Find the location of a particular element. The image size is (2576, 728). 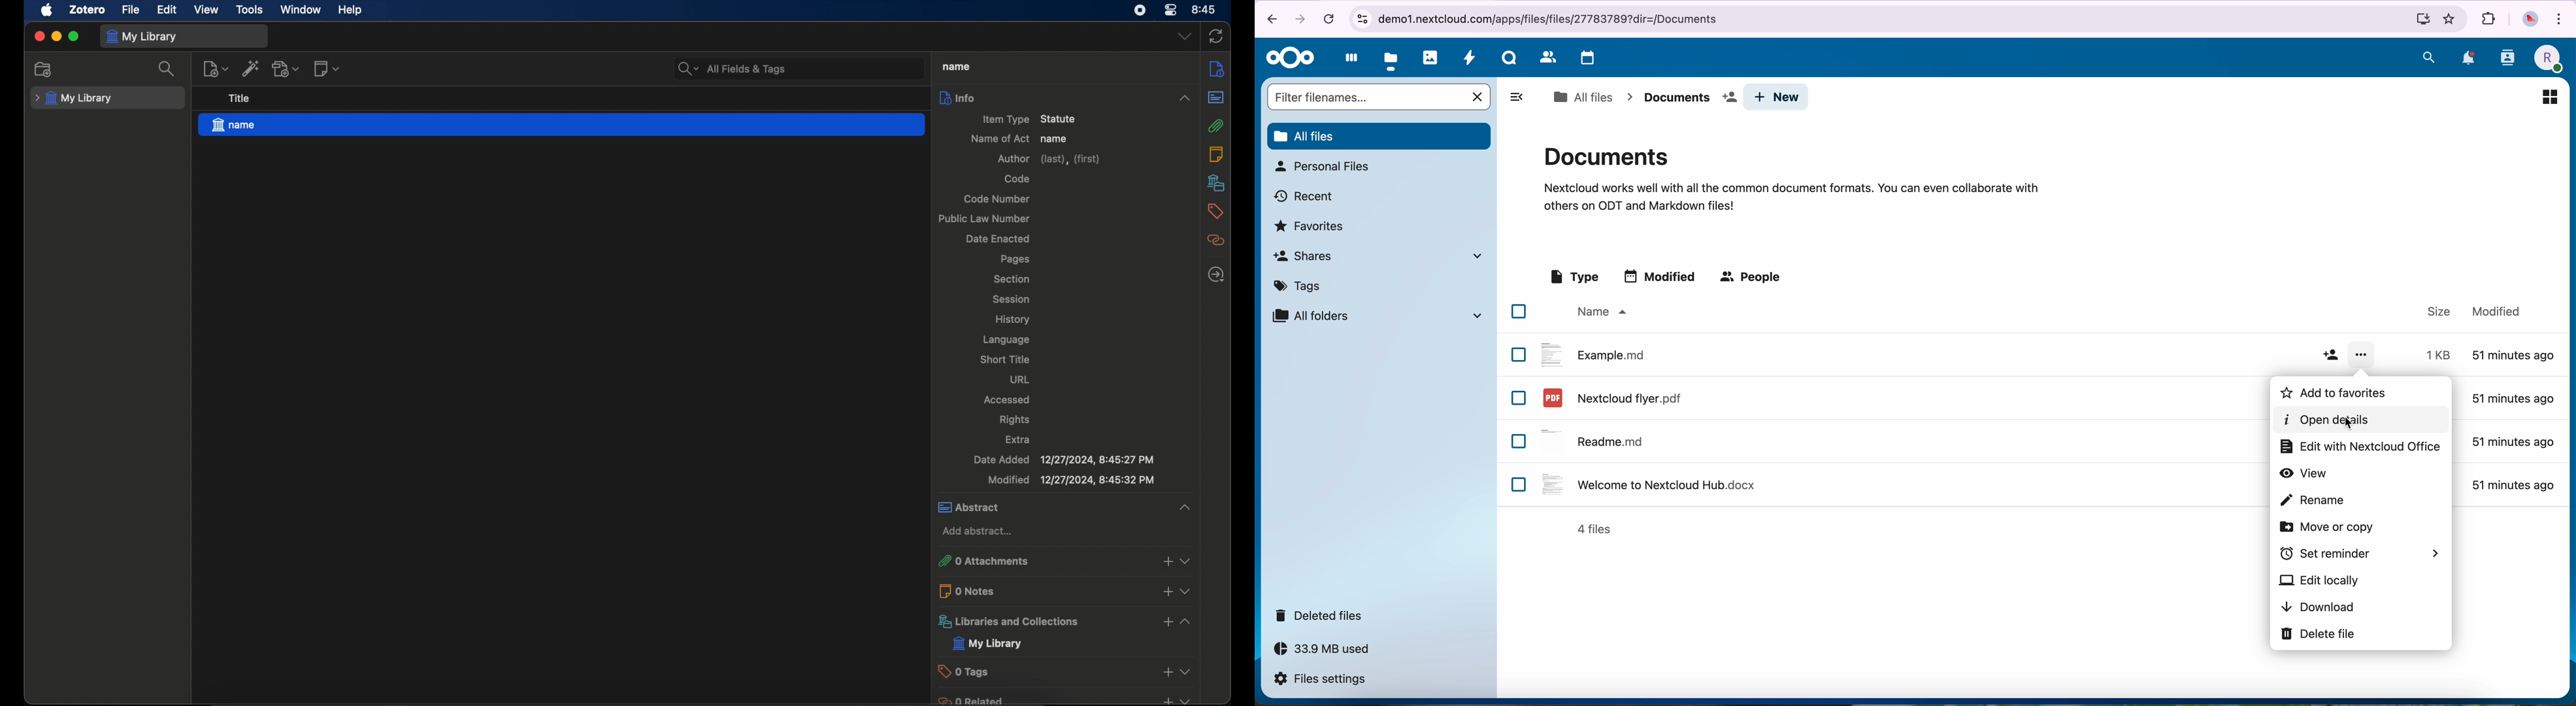

name is located at coordinates (1055, 139).